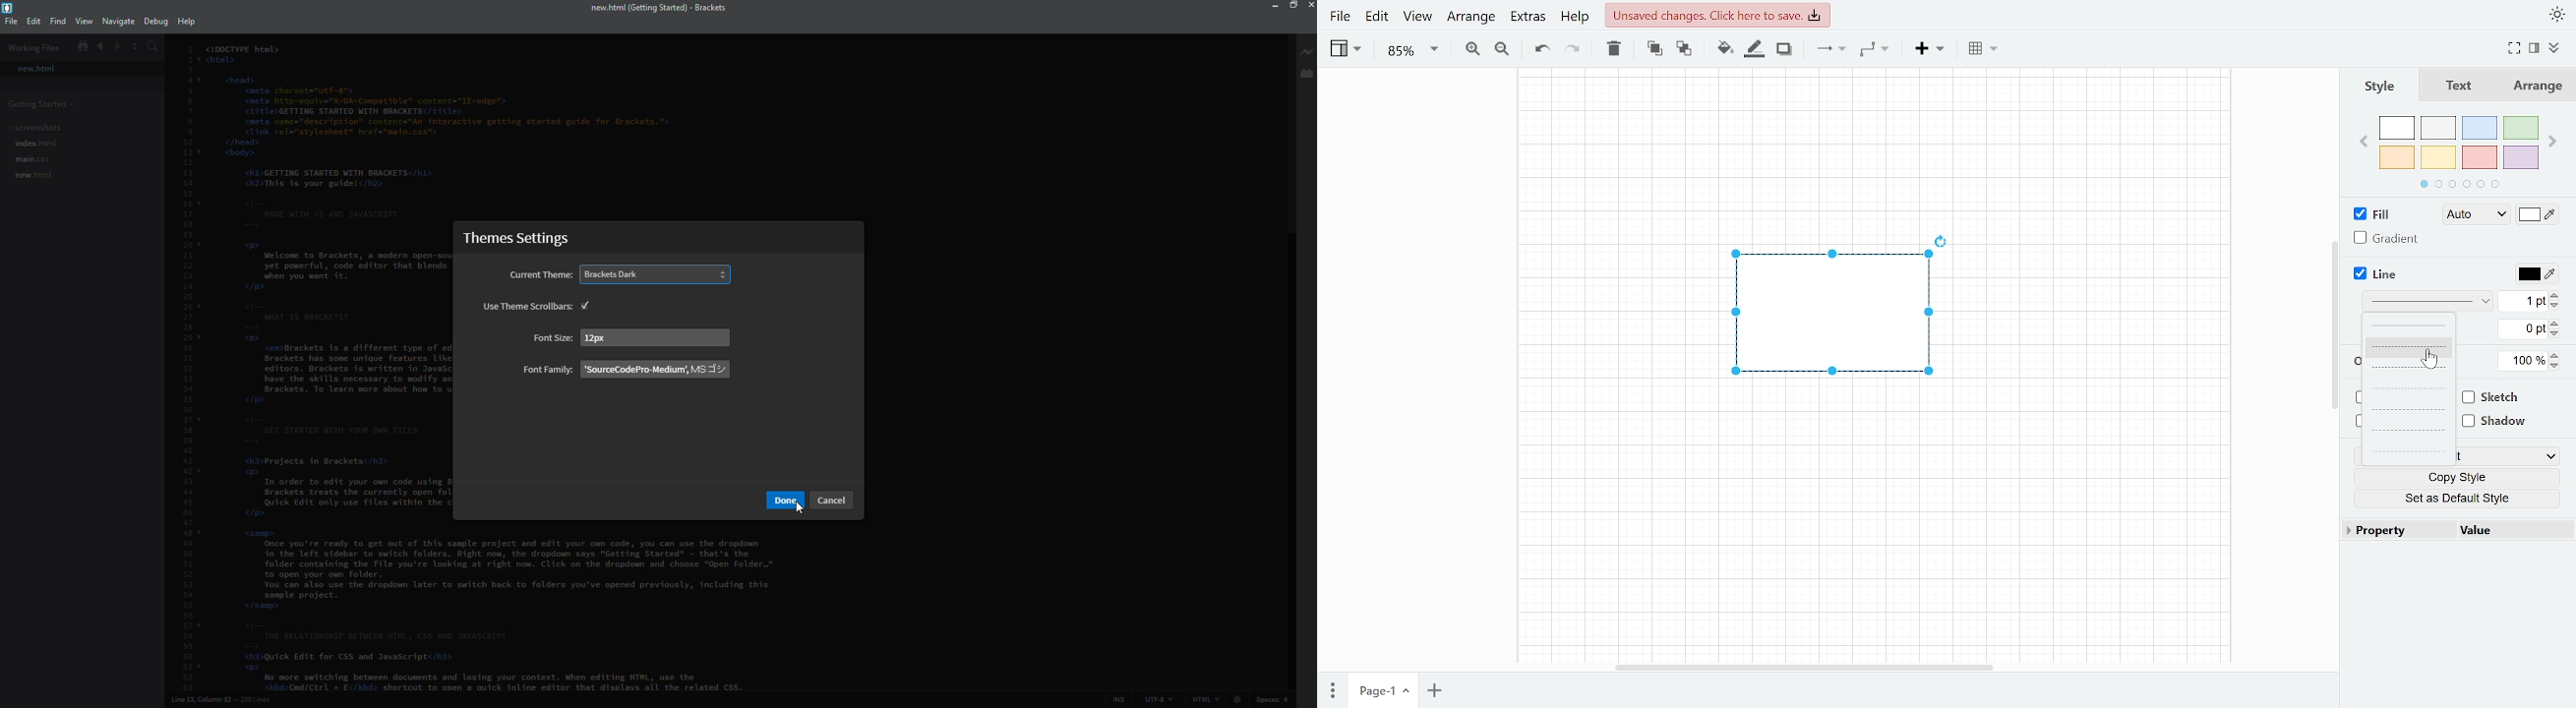 Image resolution: width=2576 pixels, height=728 pixels. I want to click on Pattern, so click(2423, 303).